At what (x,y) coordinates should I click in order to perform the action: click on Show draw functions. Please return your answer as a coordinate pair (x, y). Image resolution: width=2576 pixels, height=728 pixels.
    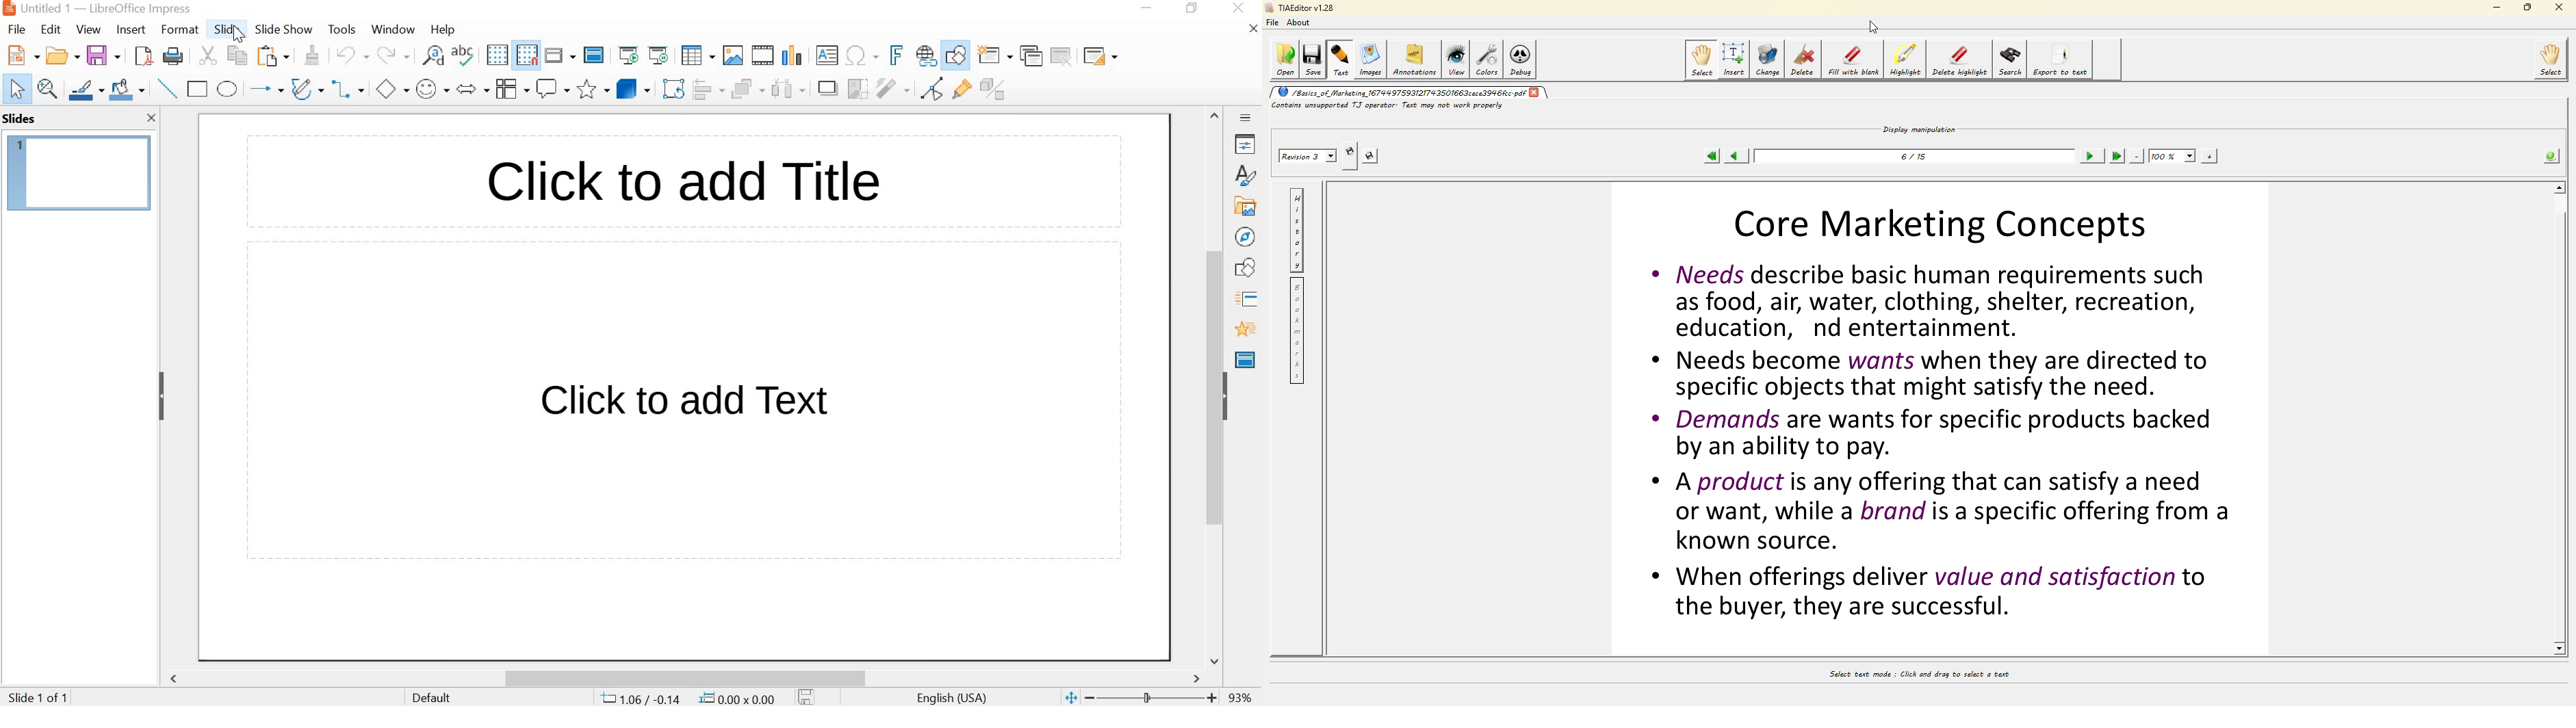
    Looking at the image, I should click on (956, 57).